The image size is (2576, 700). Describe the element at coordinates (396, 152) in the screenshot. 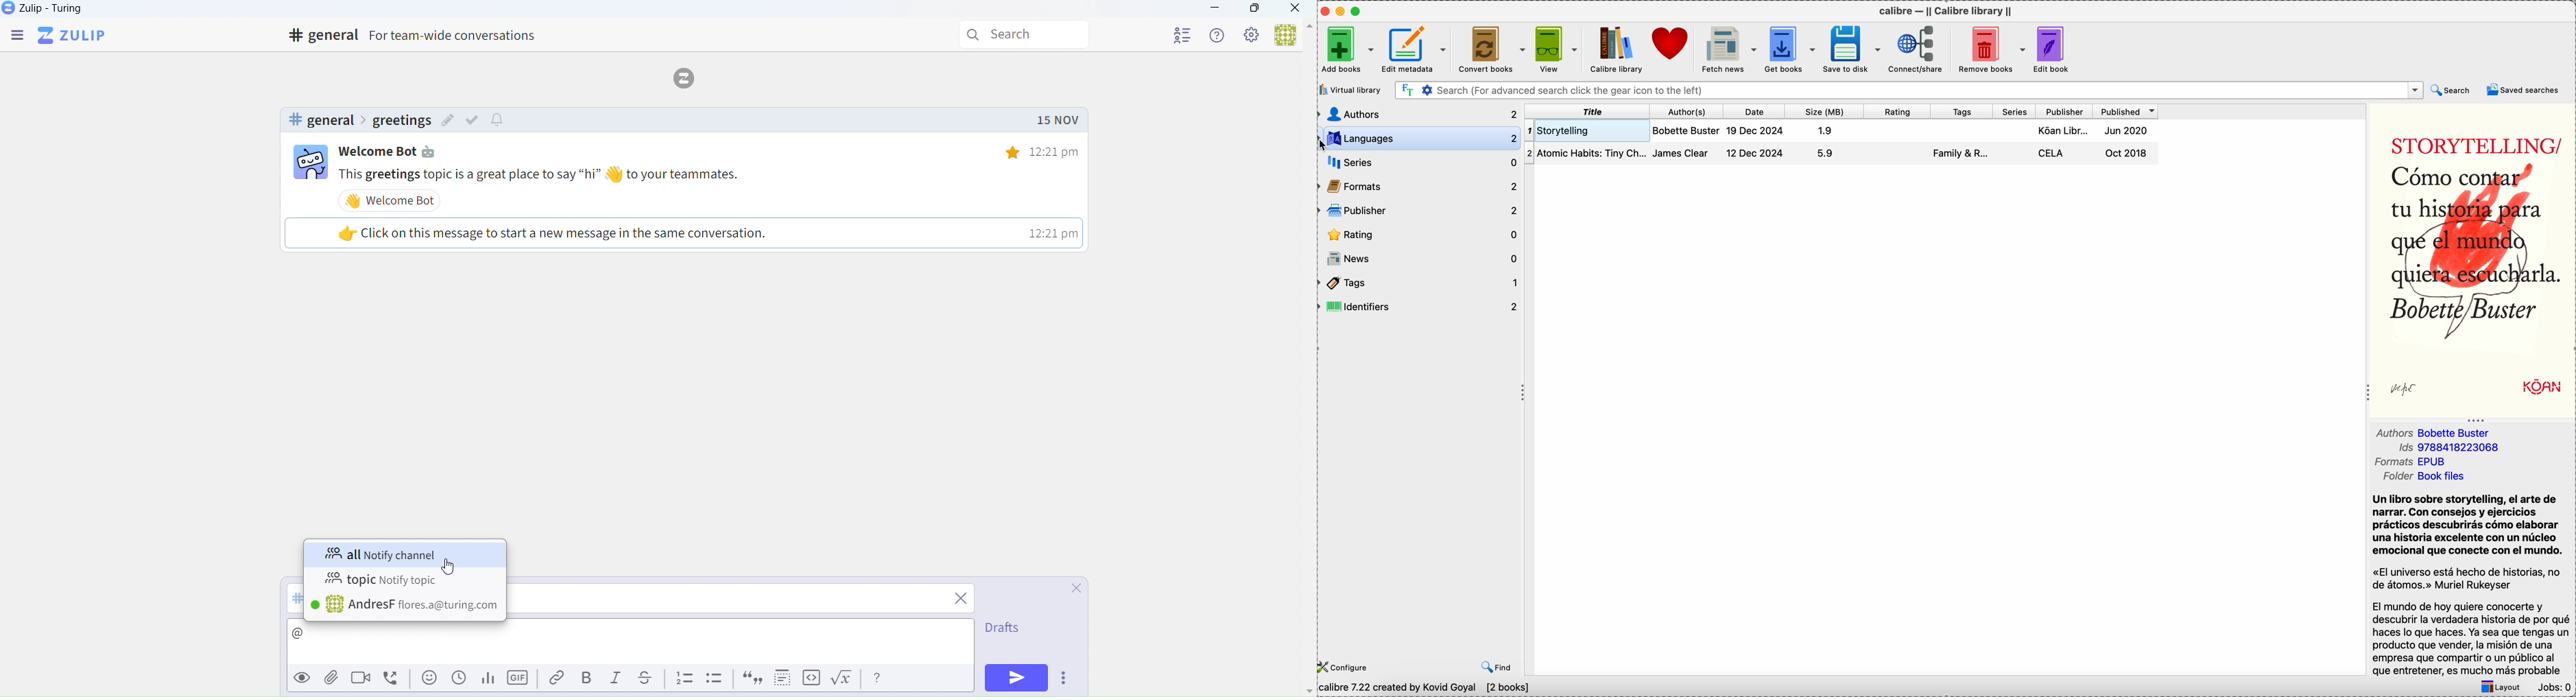

I see `bot name` at that location.